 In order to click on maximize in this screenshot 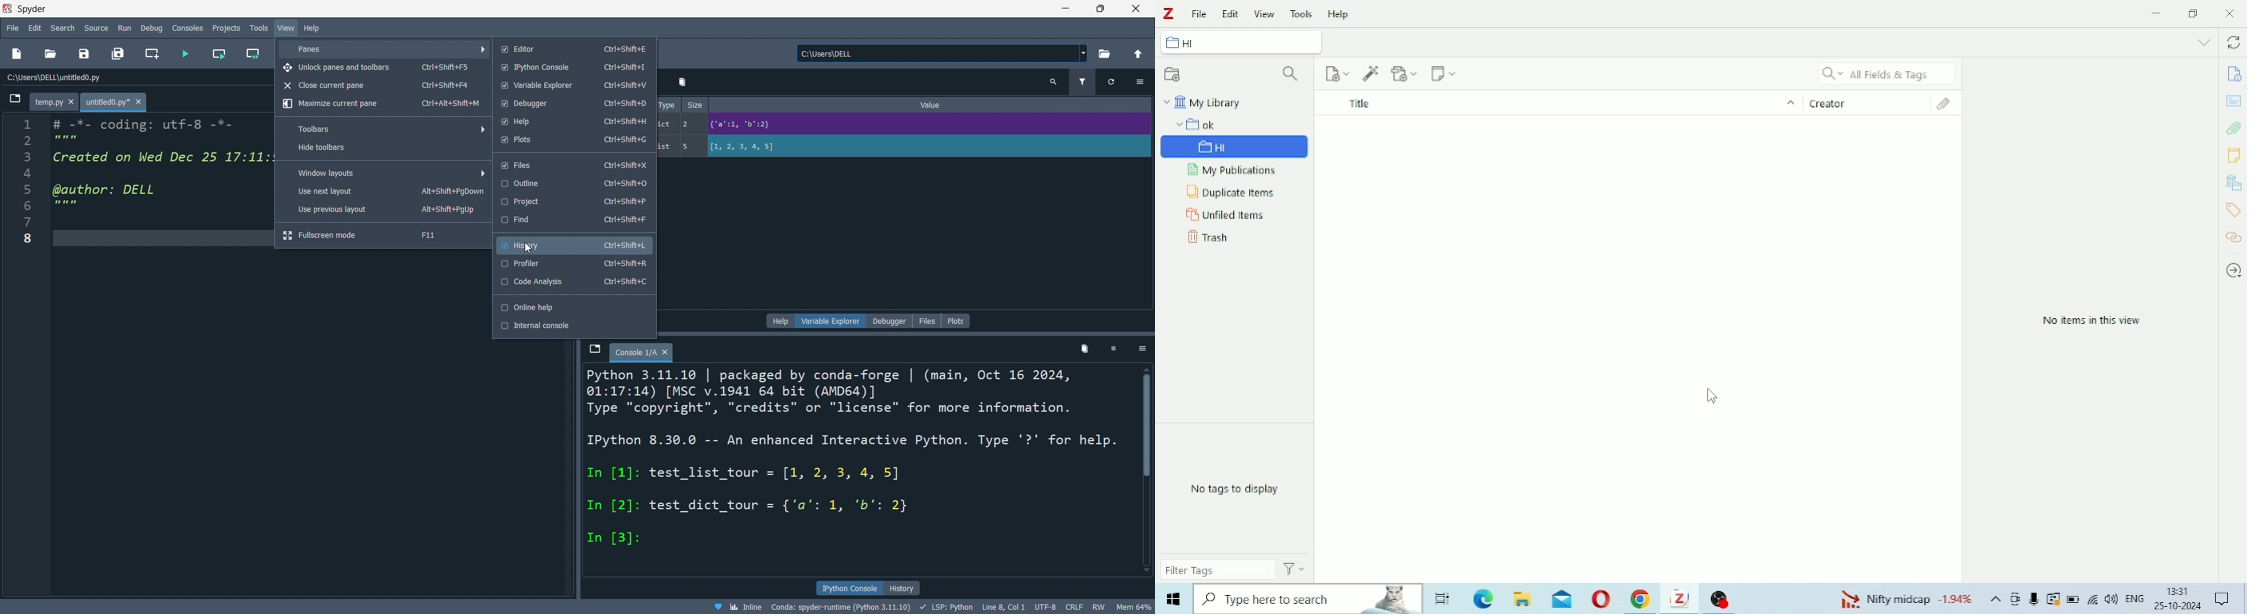, I will do `click(1102, 8)`.